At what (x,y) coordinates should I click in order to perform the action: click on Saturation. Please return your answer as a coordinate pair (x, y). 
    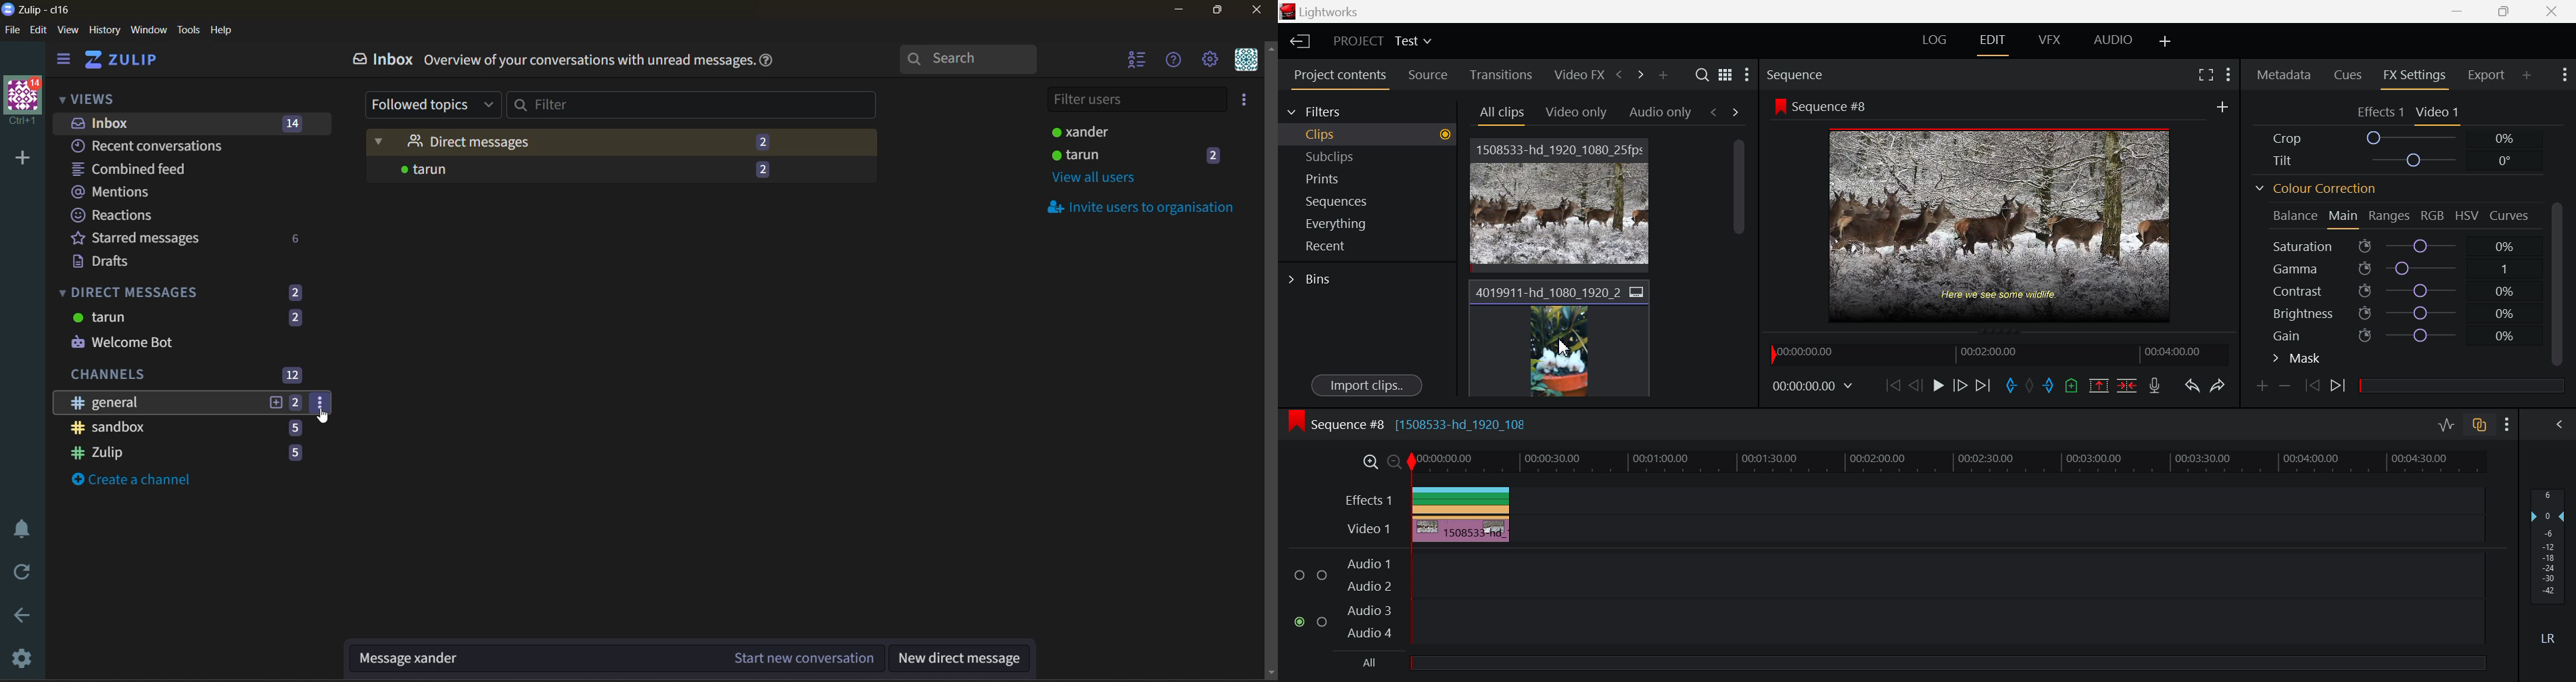
    Looking at the image, I should click on (2397, 246).